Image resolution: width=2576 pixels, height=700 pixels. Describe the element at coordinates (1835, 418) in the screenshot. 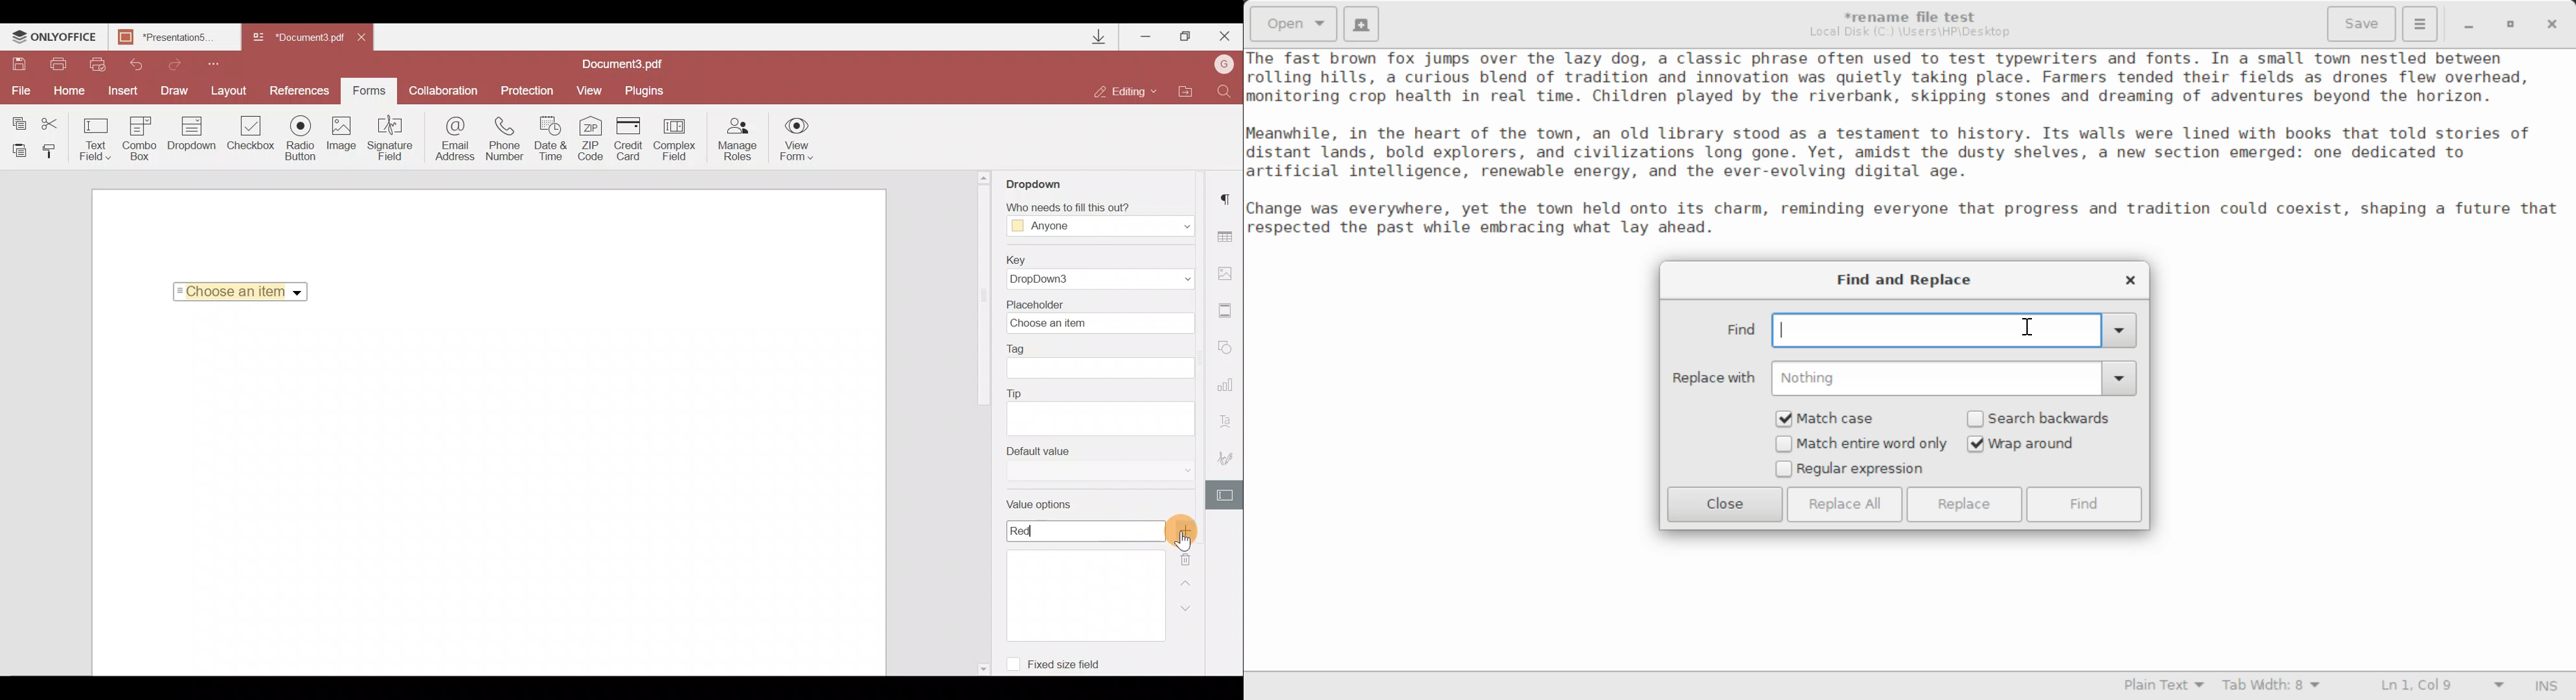

I see `Match Case` at that location.